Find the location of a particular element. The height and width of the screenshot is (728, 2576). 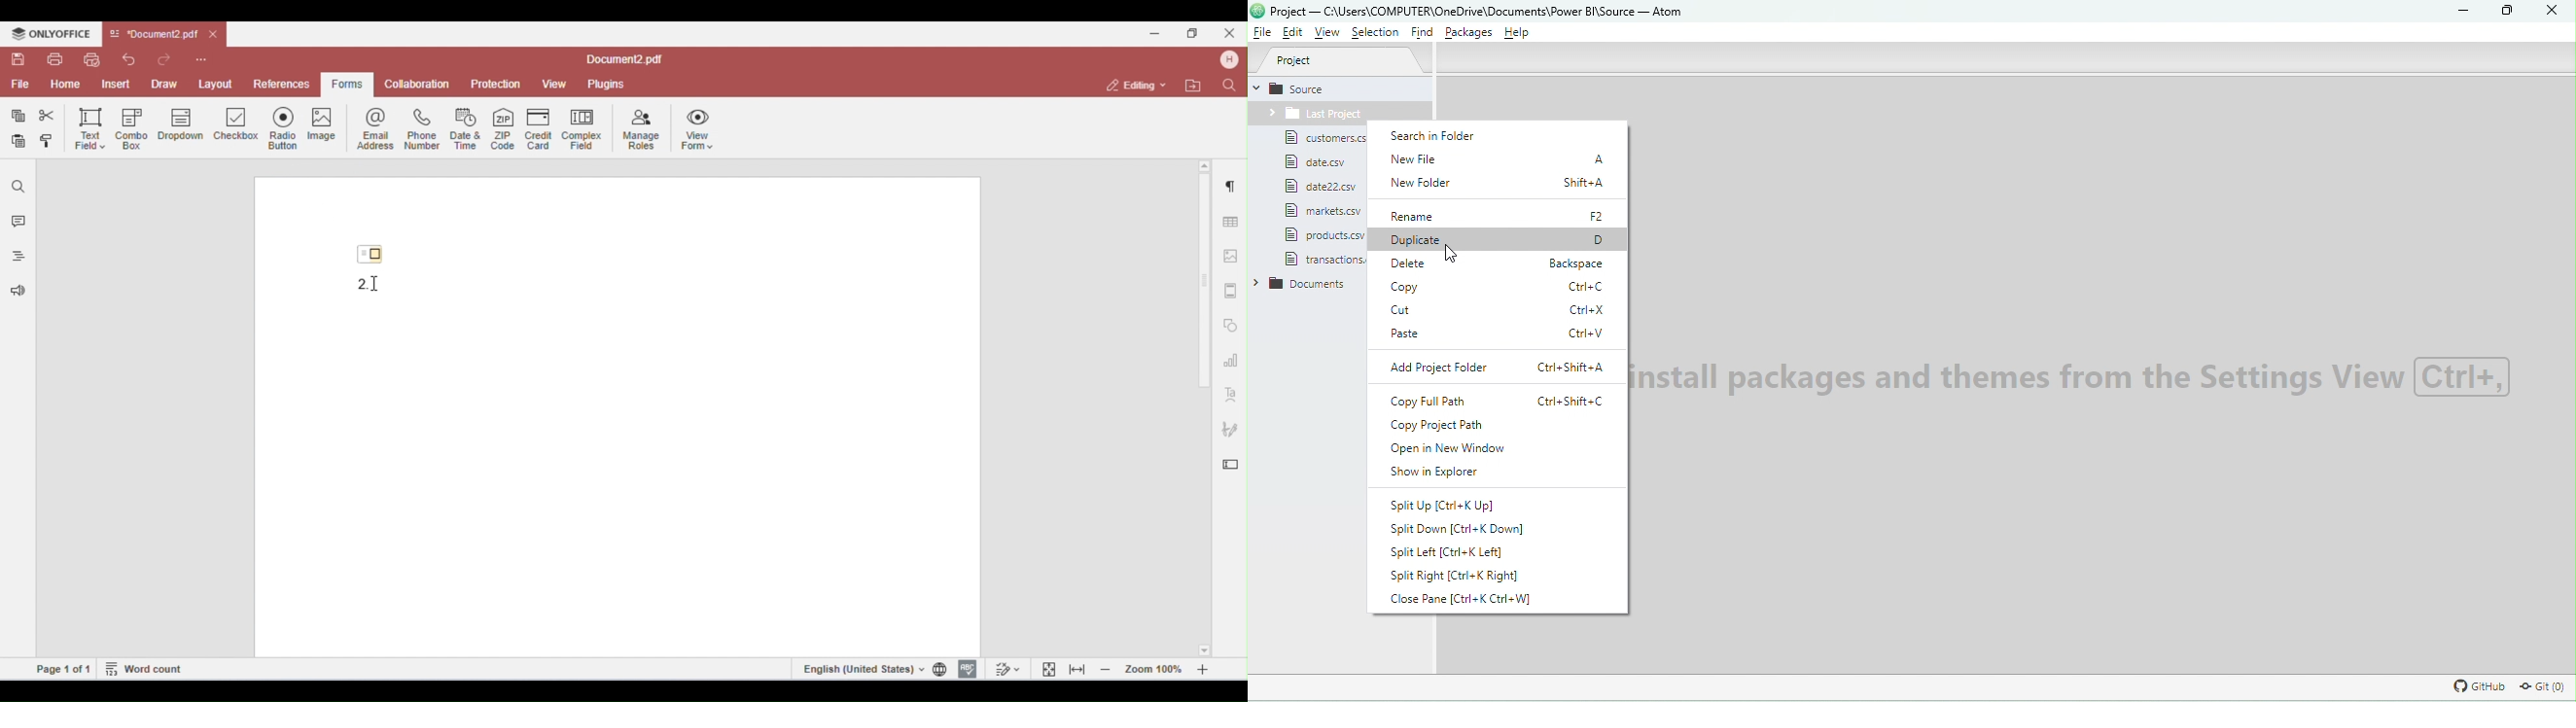

File is located at coordinates (1324, 141).